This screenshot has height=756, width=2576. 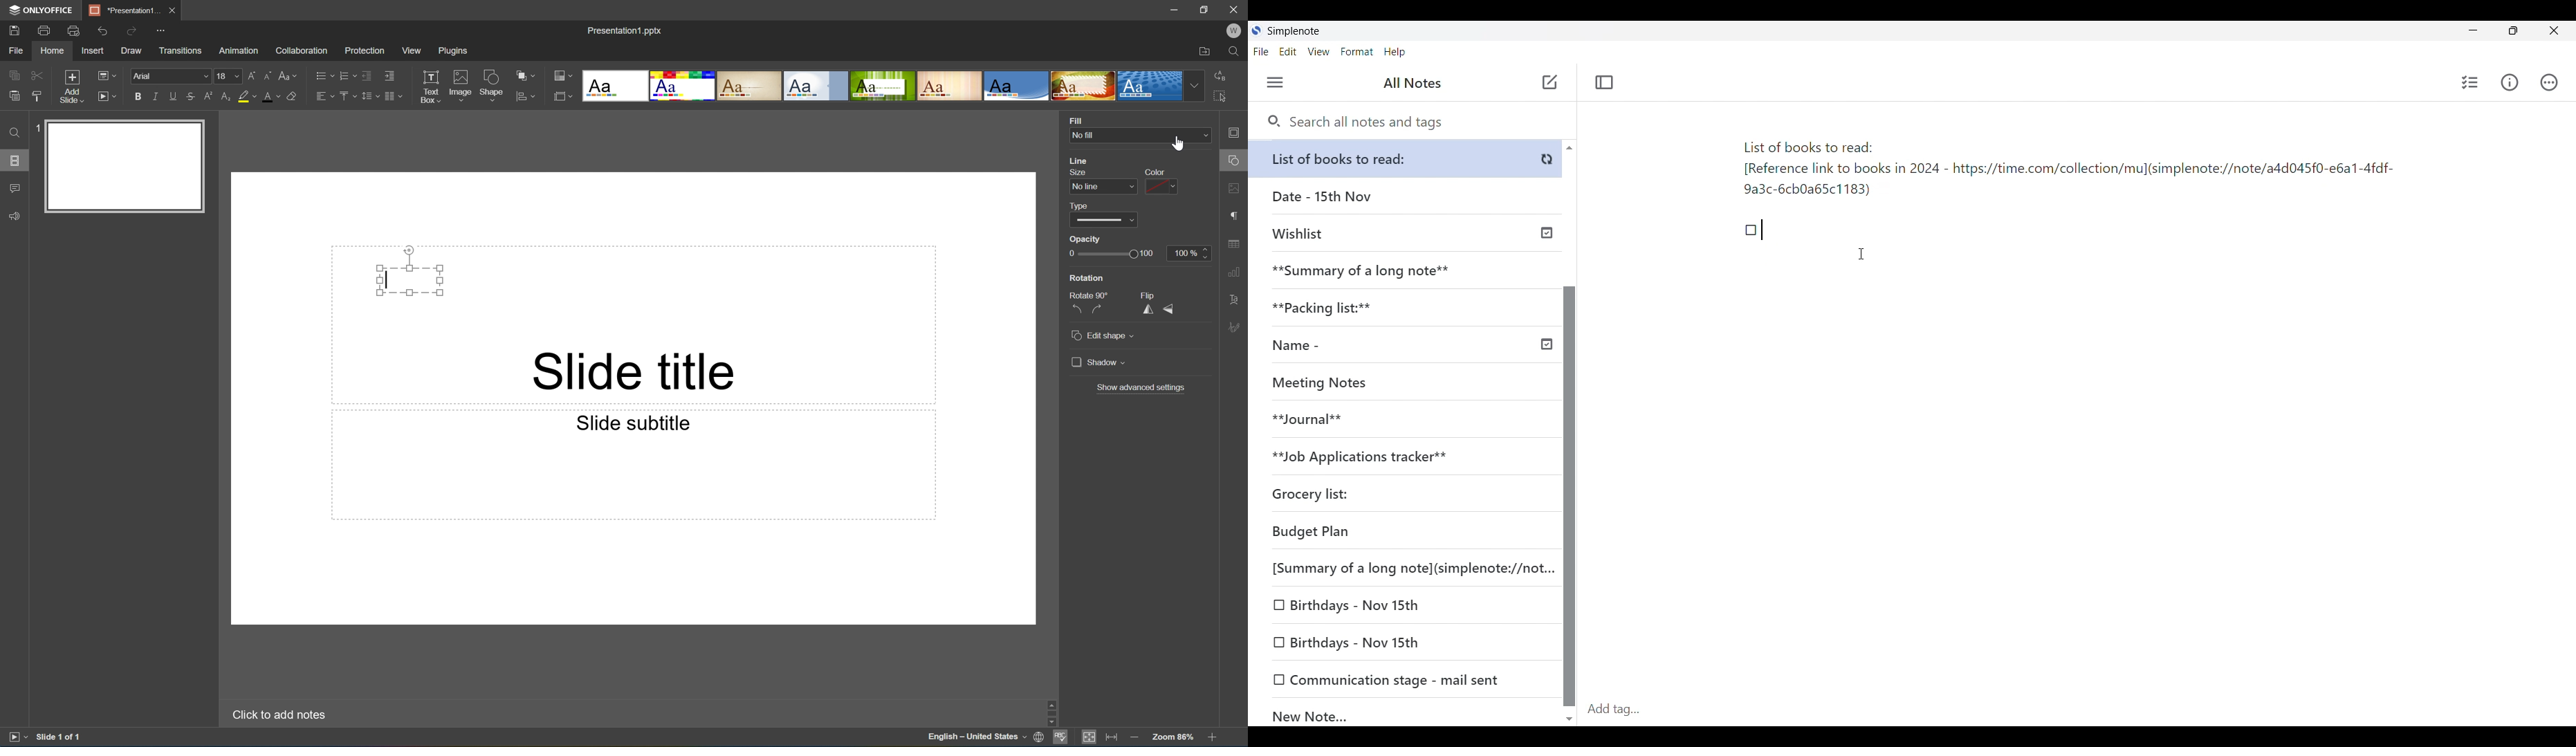 What do you see at coordinates (325, 97) in the screenshot?
I see `Horizontal align` at bounding box center [325, 97].